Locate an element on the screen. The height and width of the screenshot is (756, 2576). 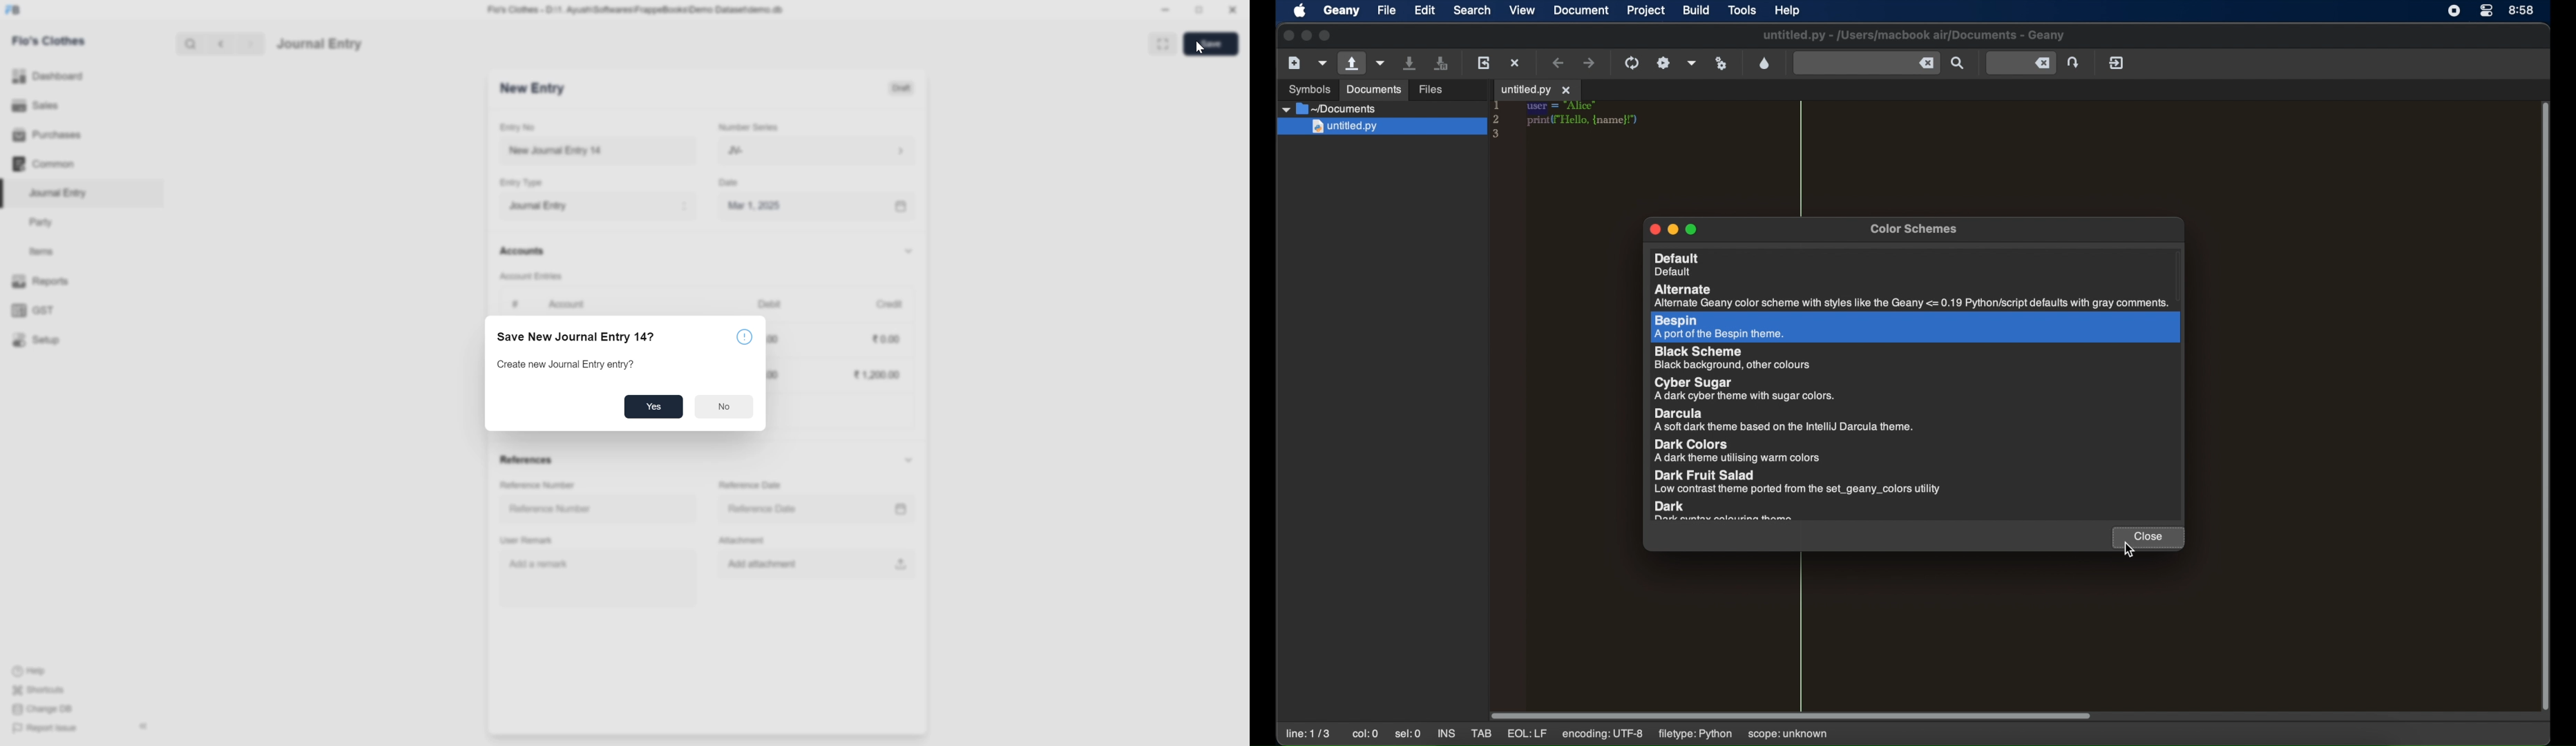
Reference Number is located at coordinates (551, 509).